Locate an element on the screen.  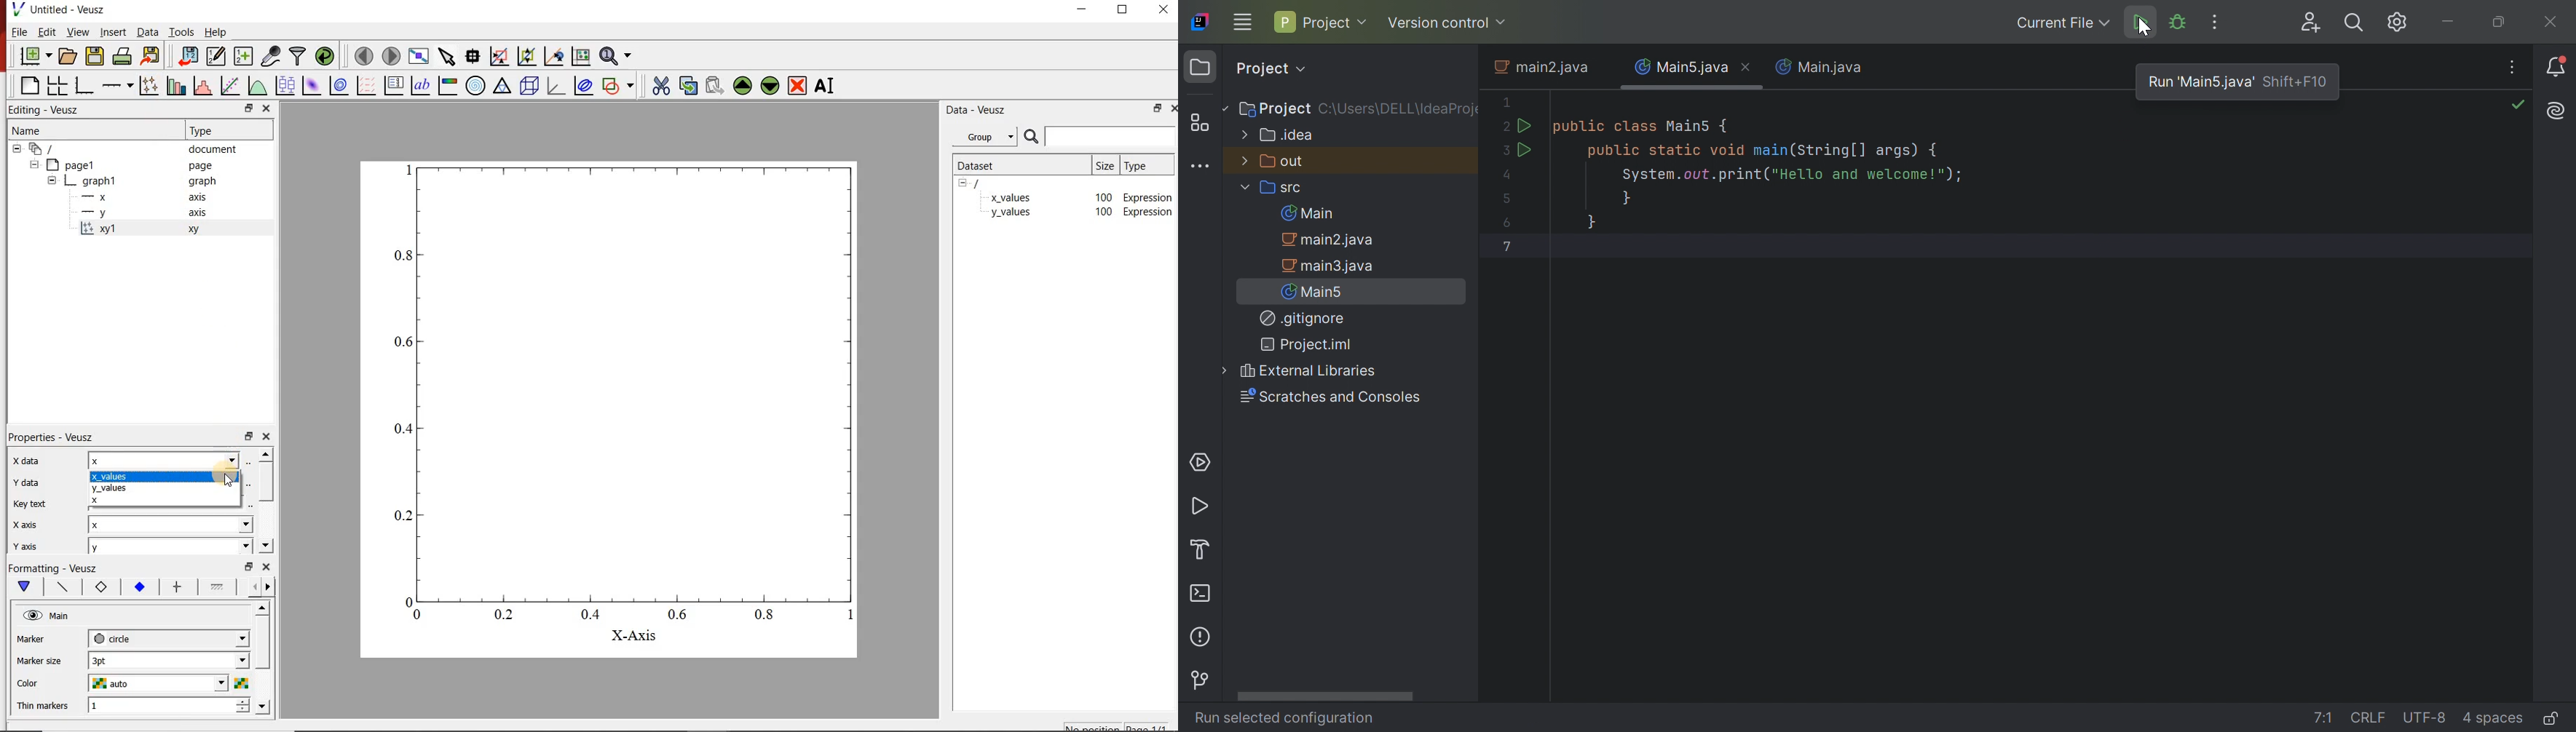
Y data is located at coordinates (32, 482).